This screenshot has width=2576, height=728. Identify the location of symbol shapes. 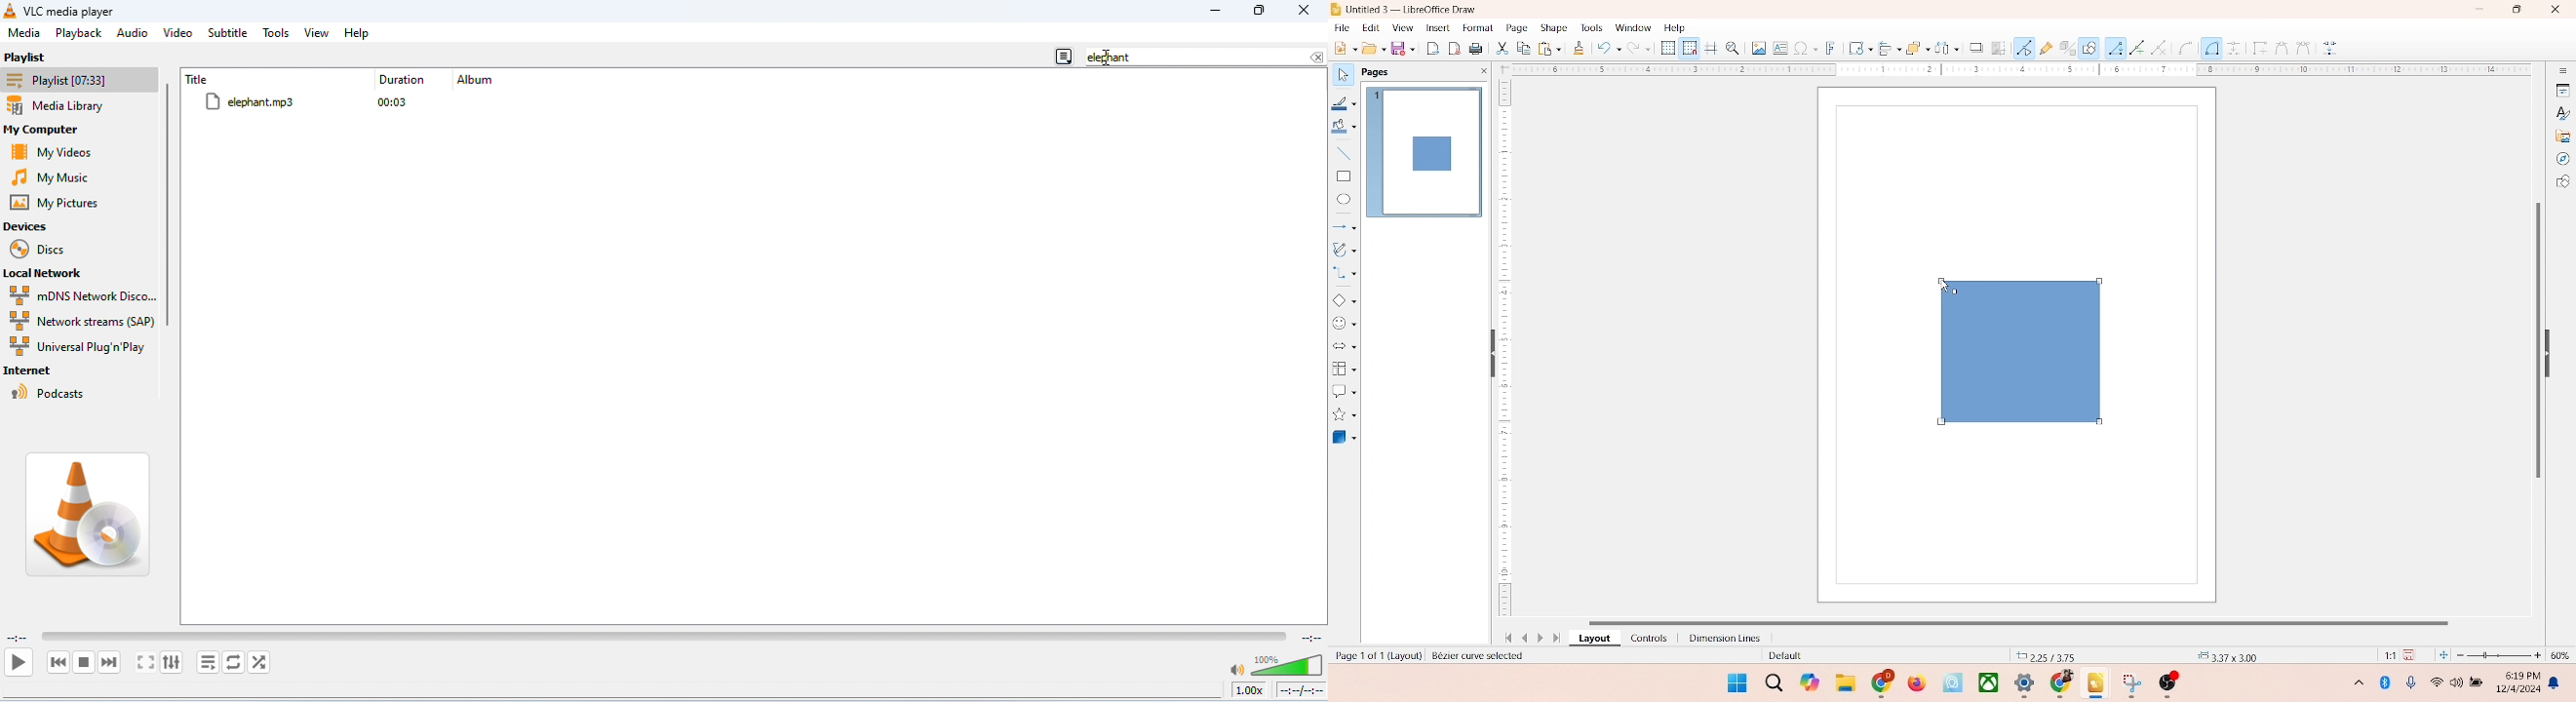
(1345, 324).